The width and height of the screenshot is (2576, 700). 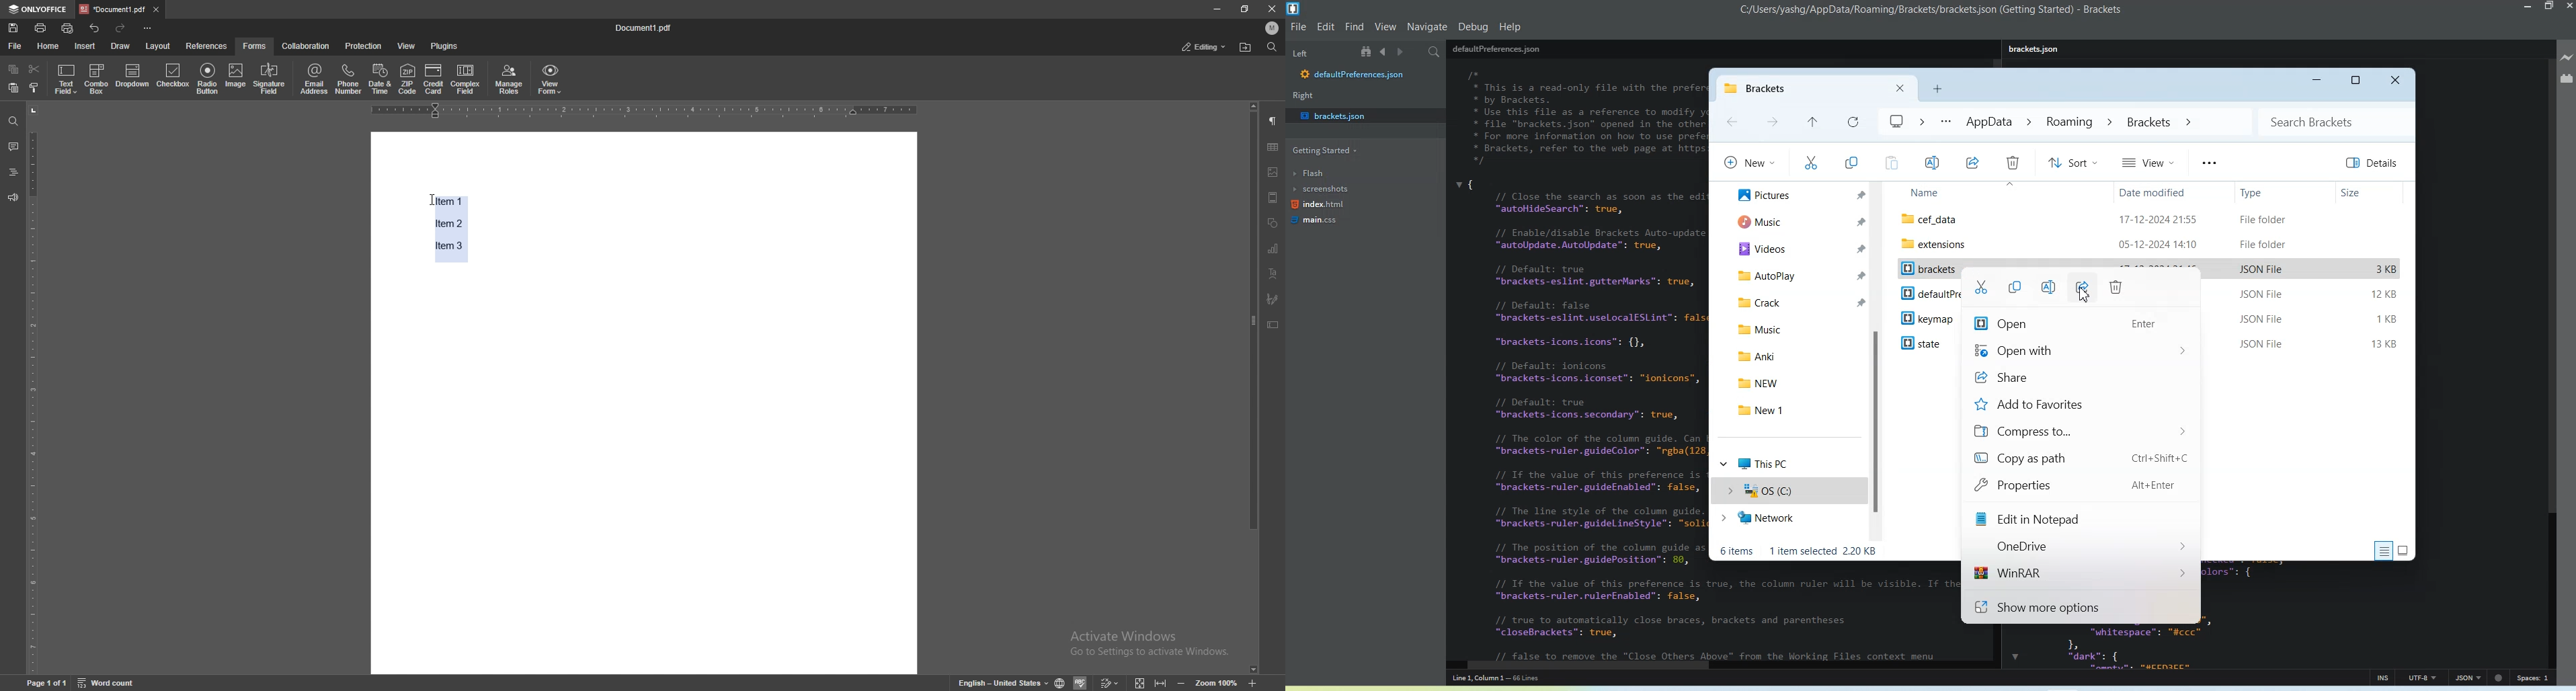 What do you see at coordinates (46, 682) in the screenshot?
I see `page` at bounding box center [46, 682].